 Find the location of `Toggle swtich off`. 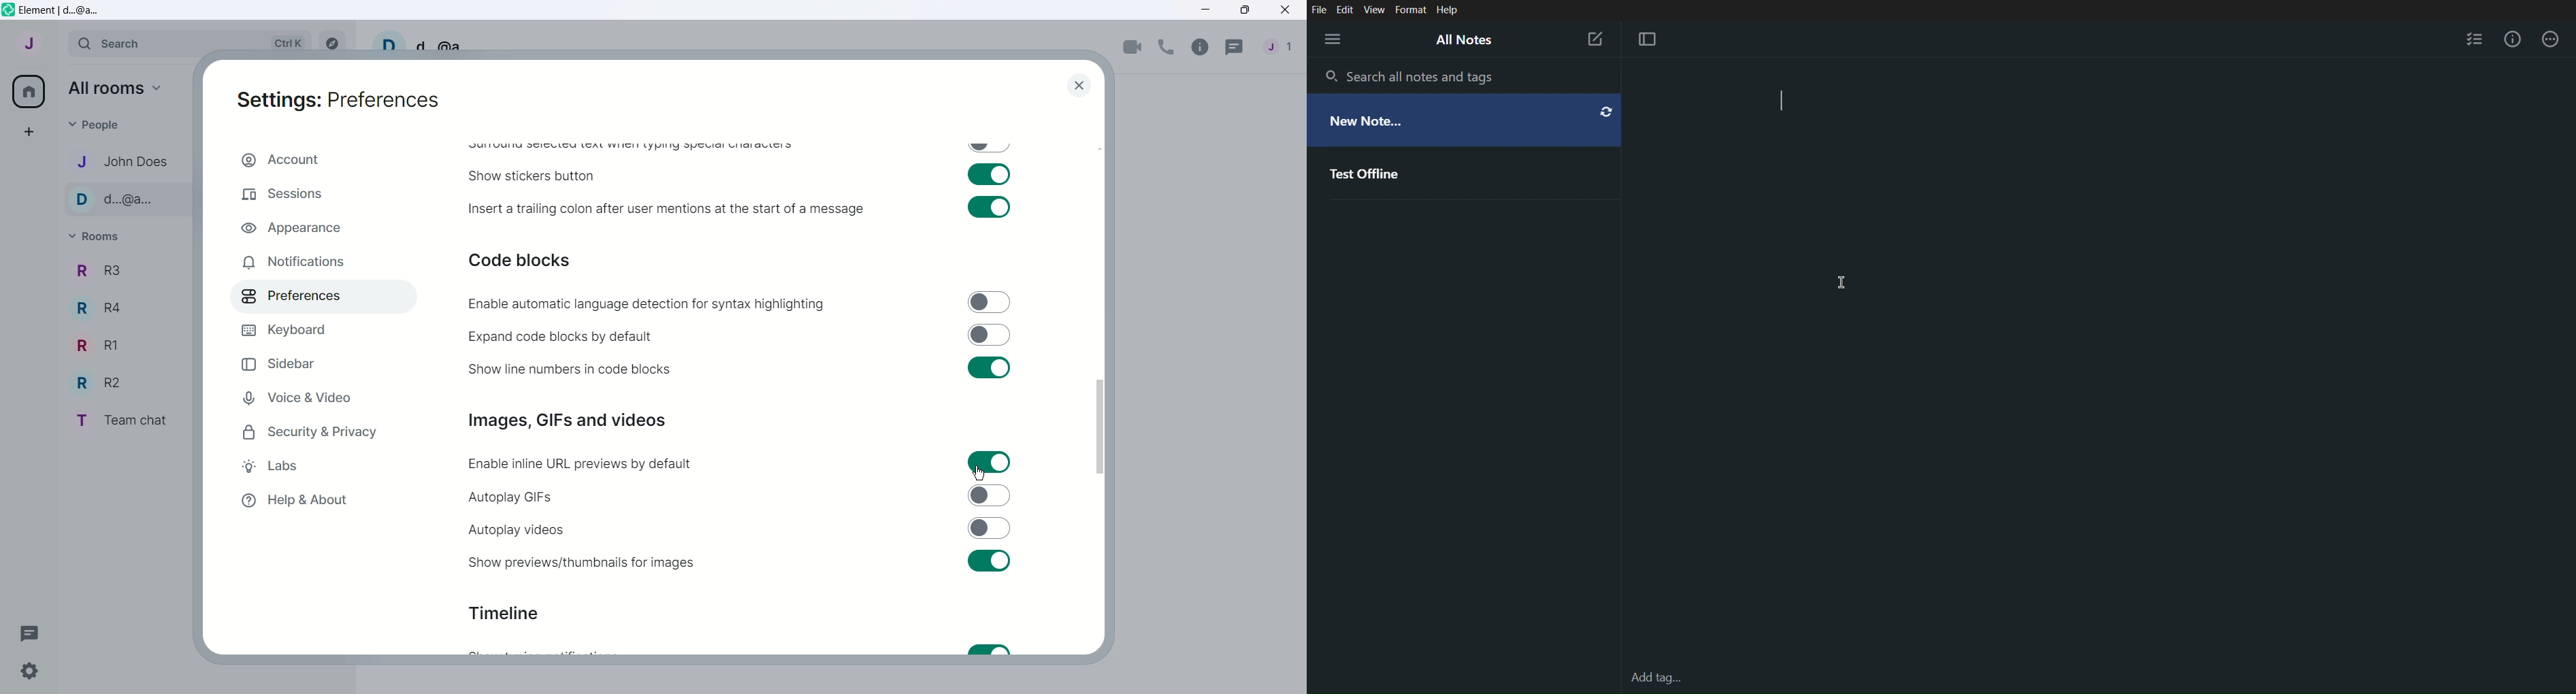

Toggle swtich off is located at coordinates (989, 148).